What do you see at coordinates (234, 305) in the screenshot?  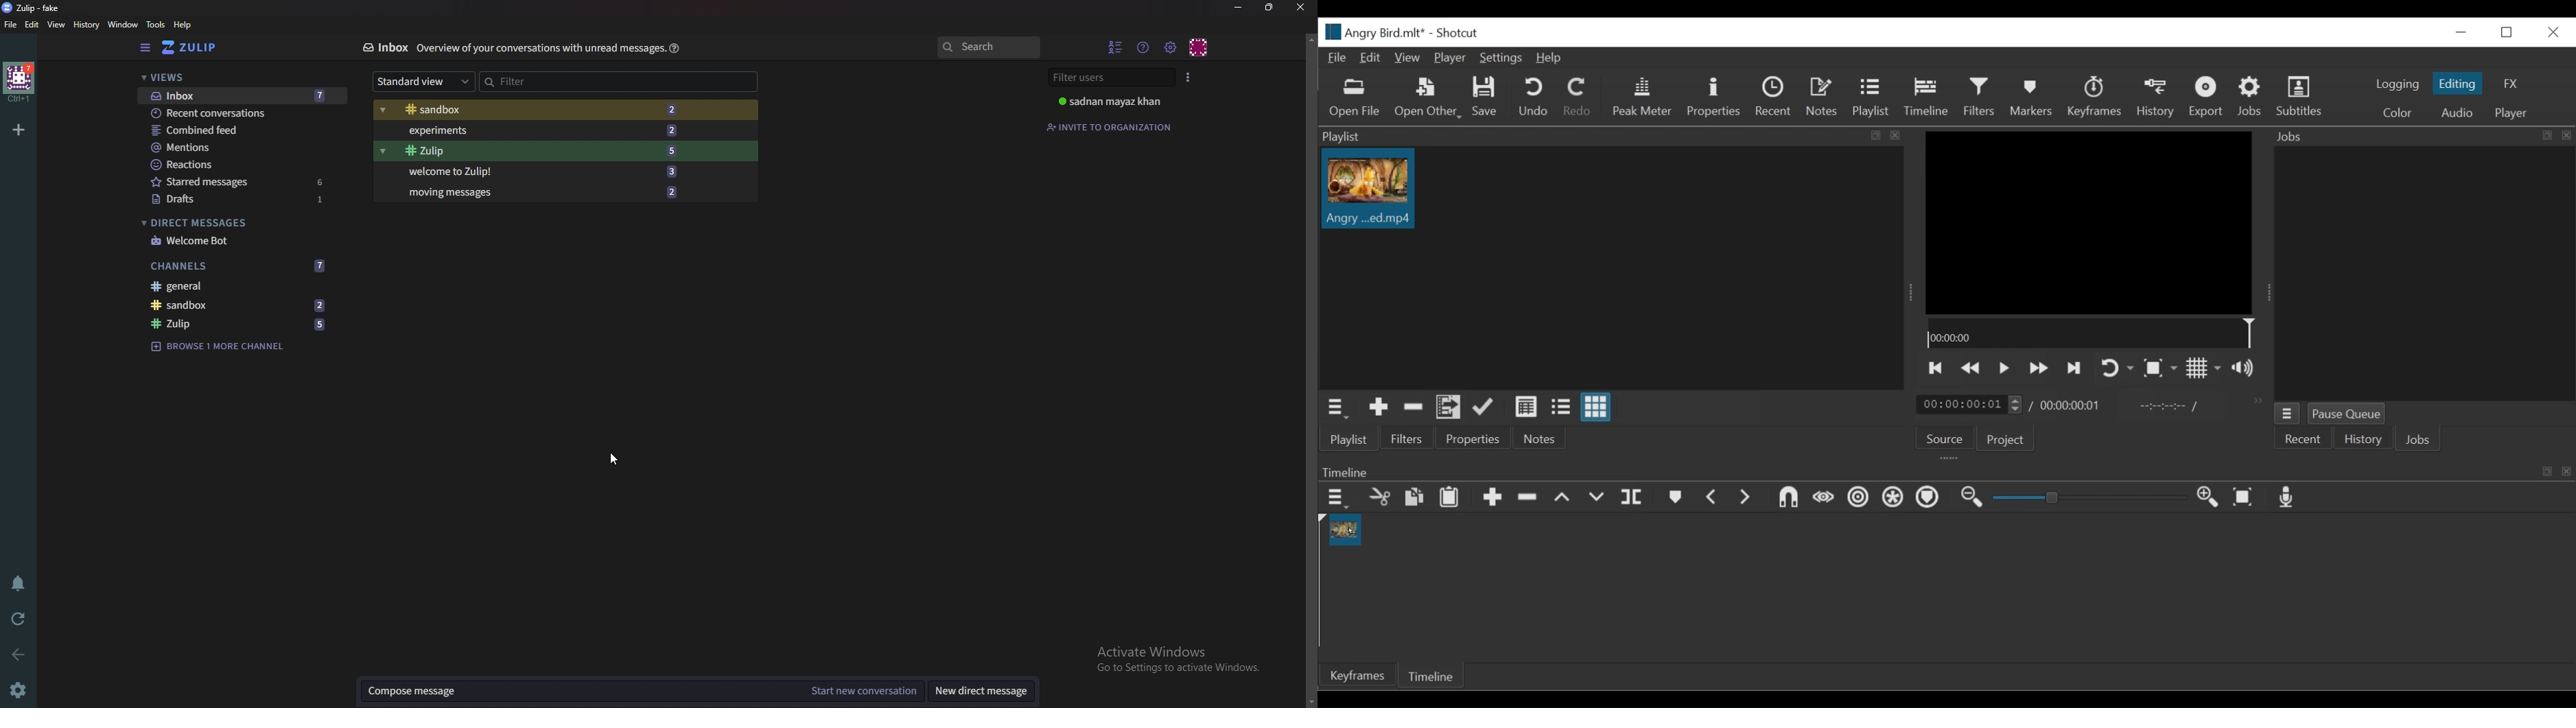 I see `Sandbox` at bounding box center [234, 305].